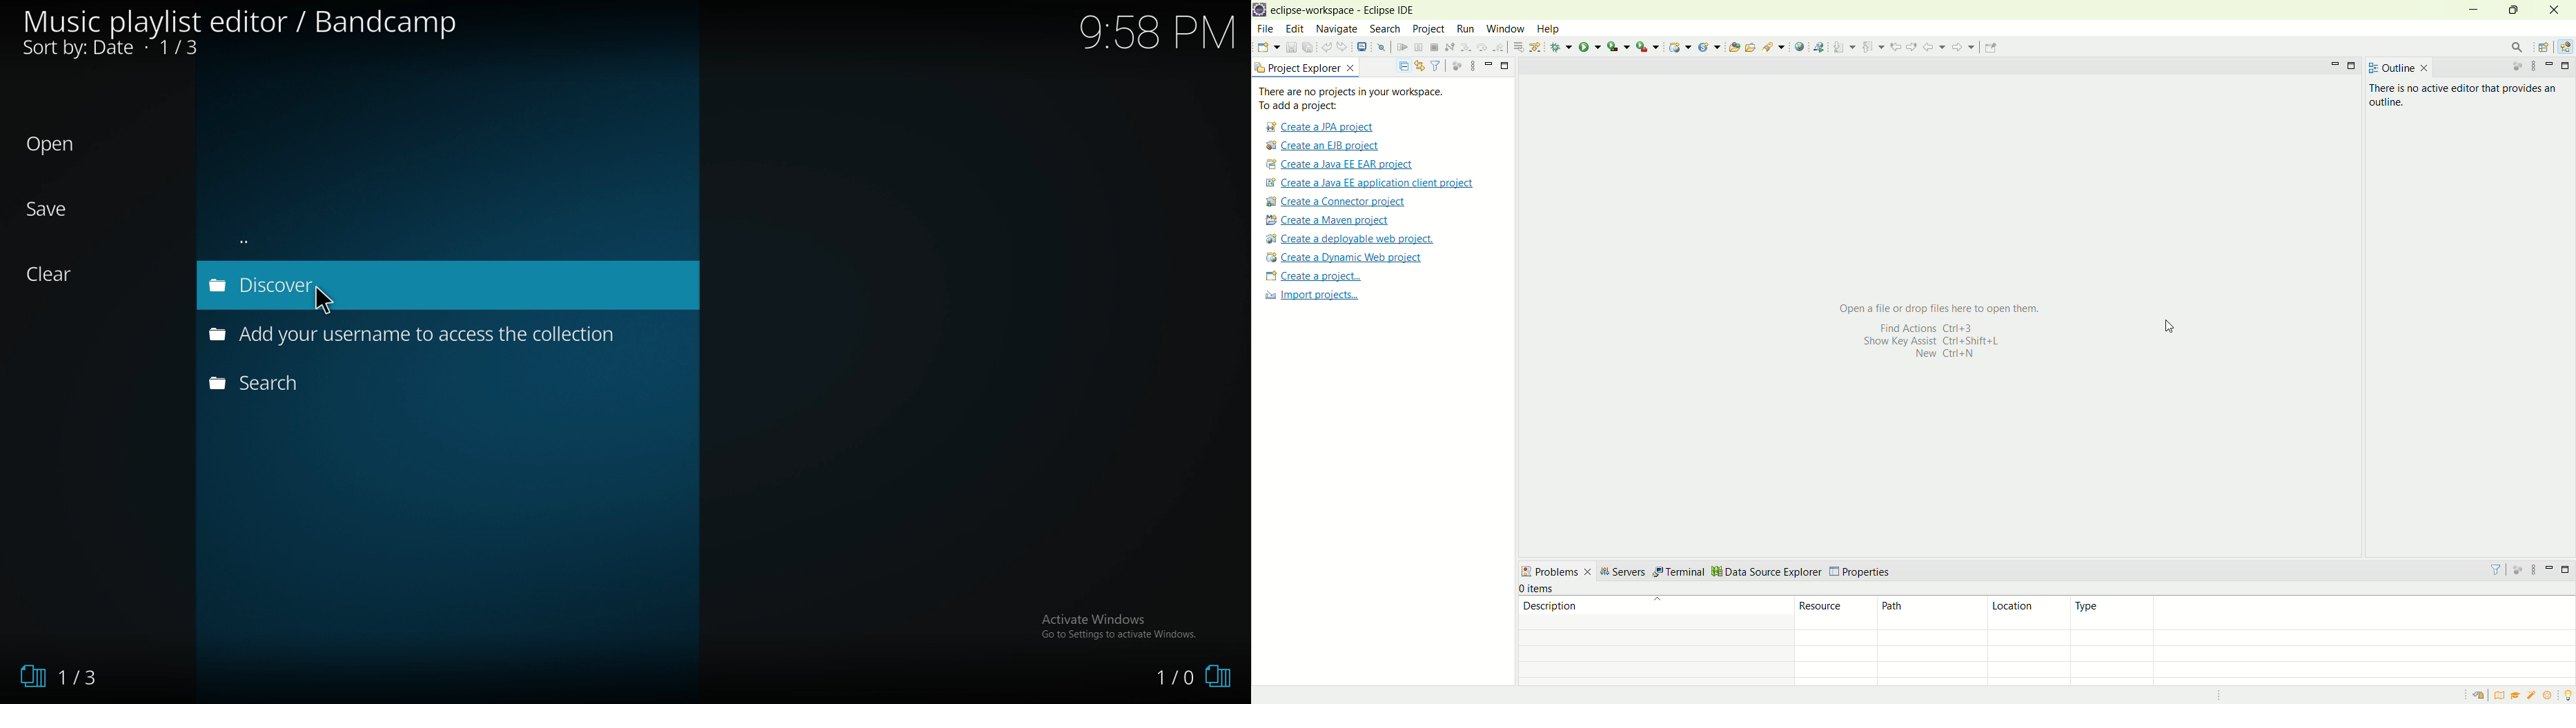 Image resolution: width=2576 pixels, height=728 pixels. I want to click on navigate, so click(1337, 31).